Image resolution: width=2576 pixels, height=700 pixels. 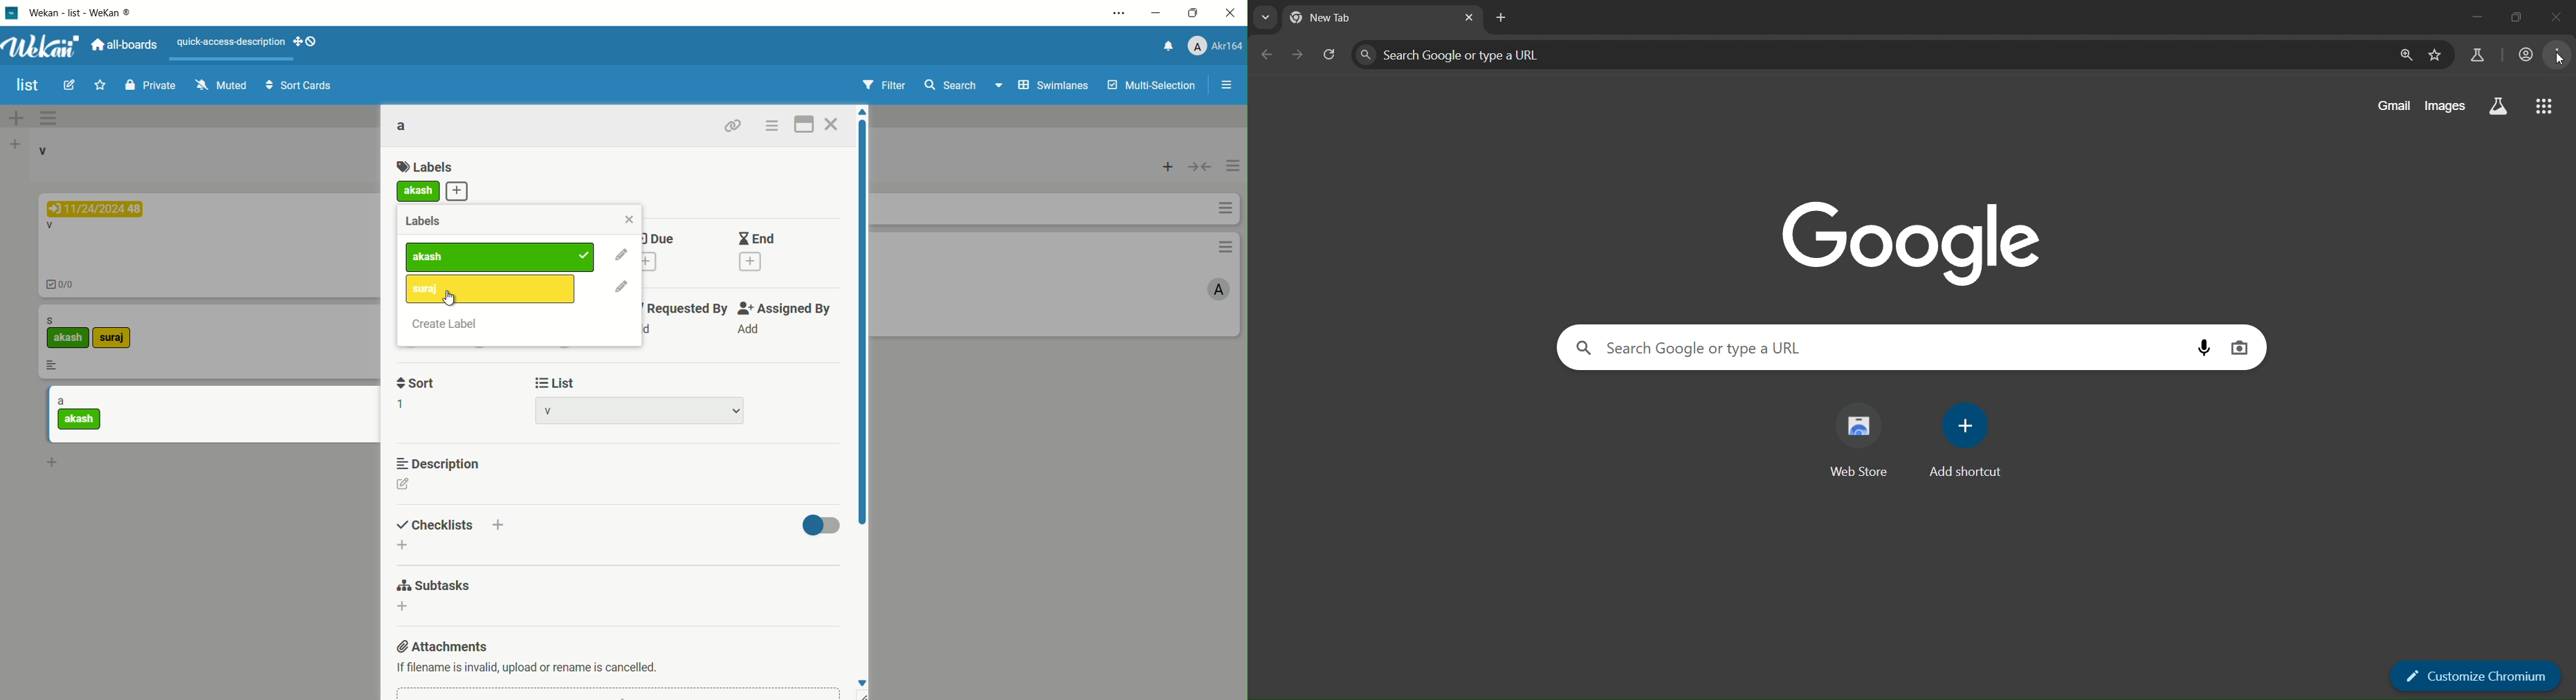 What do you see at coordinates (731, 126) in the screenshot?
I see `copy link to clipboard` at bounding box center [731, 126].